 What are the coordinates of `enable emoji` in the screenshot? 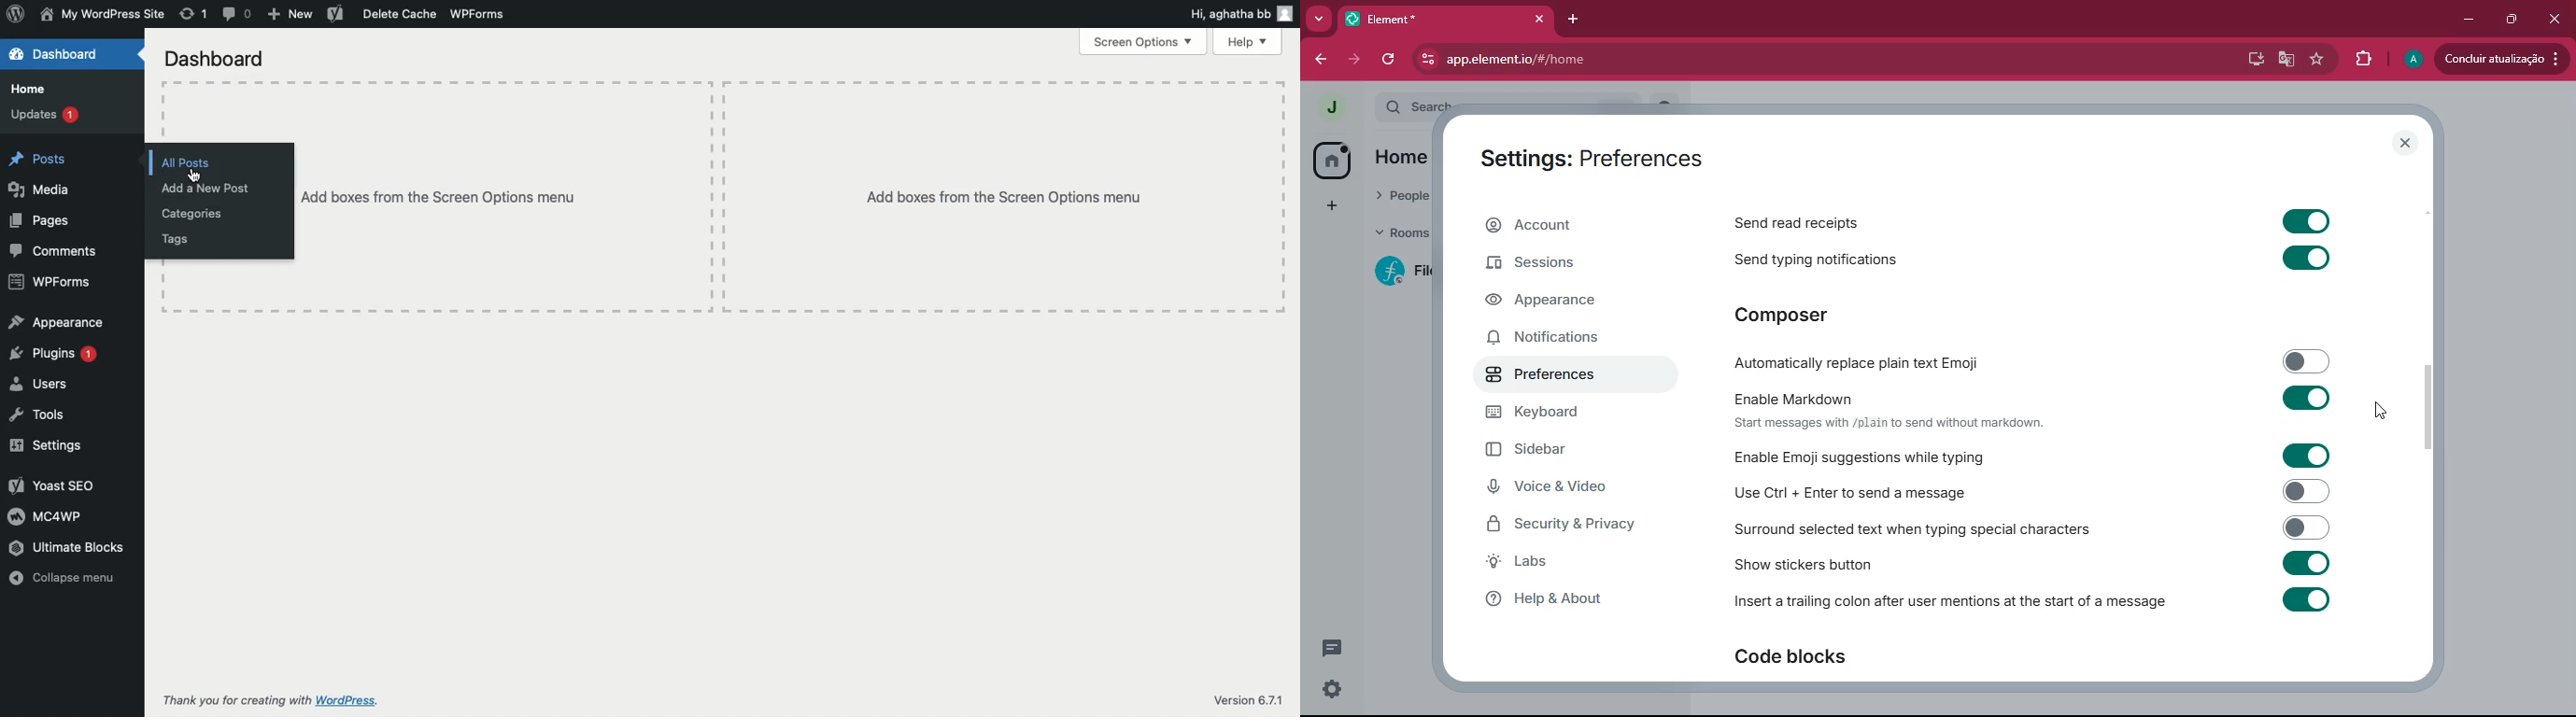 It's located at (1861, 457).